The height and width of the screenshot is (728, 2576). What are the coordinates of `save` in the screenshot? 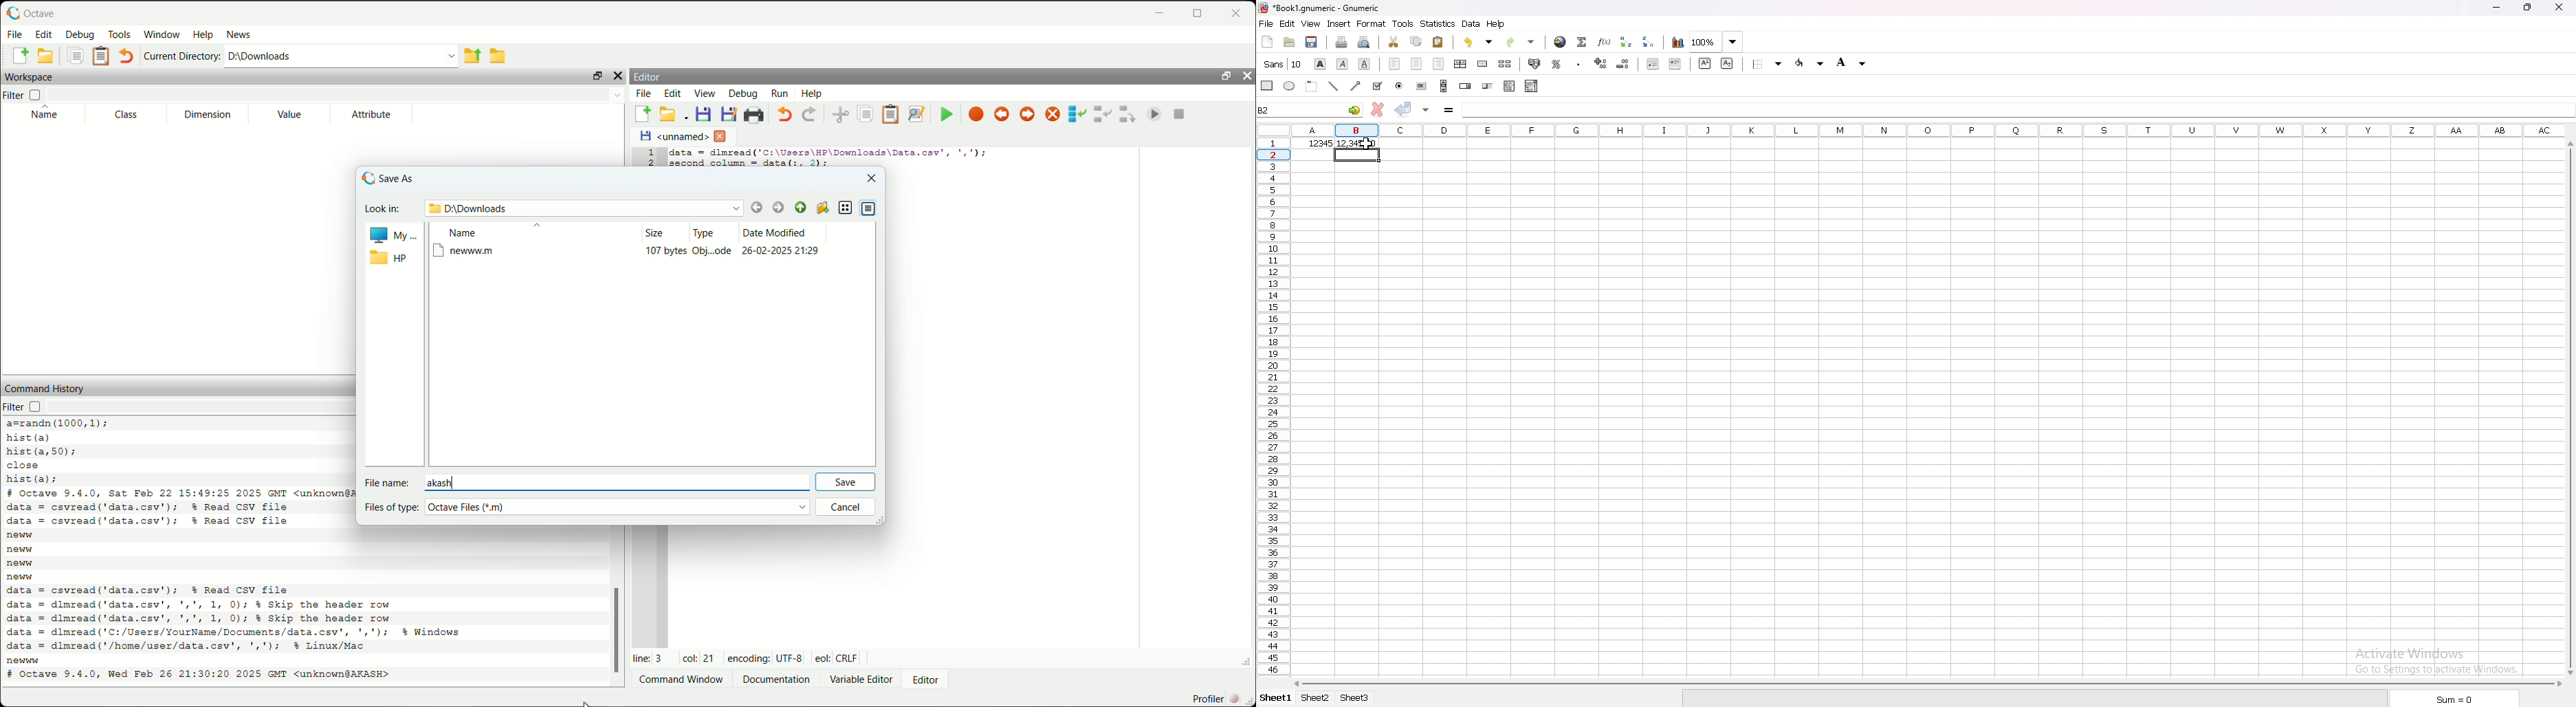 It's located at (1312, 43).